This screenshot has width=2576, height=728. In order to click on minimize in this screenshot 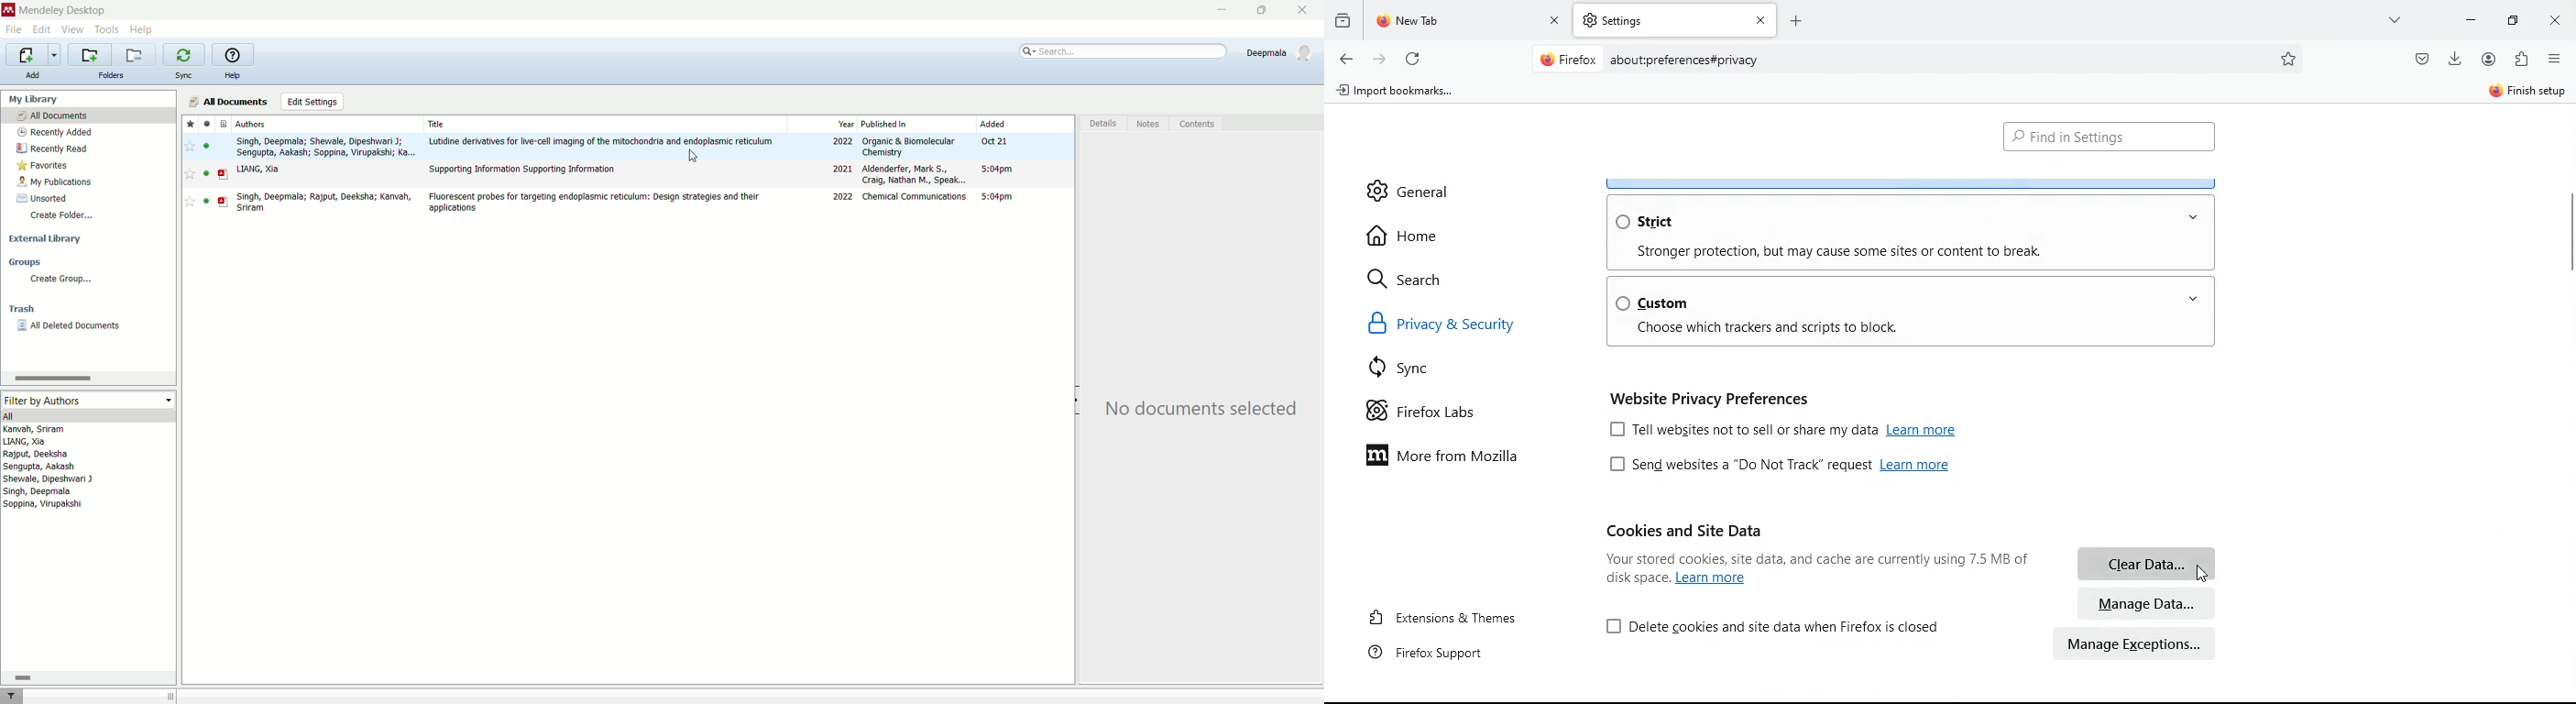, I will do `click(1216, 12)`.